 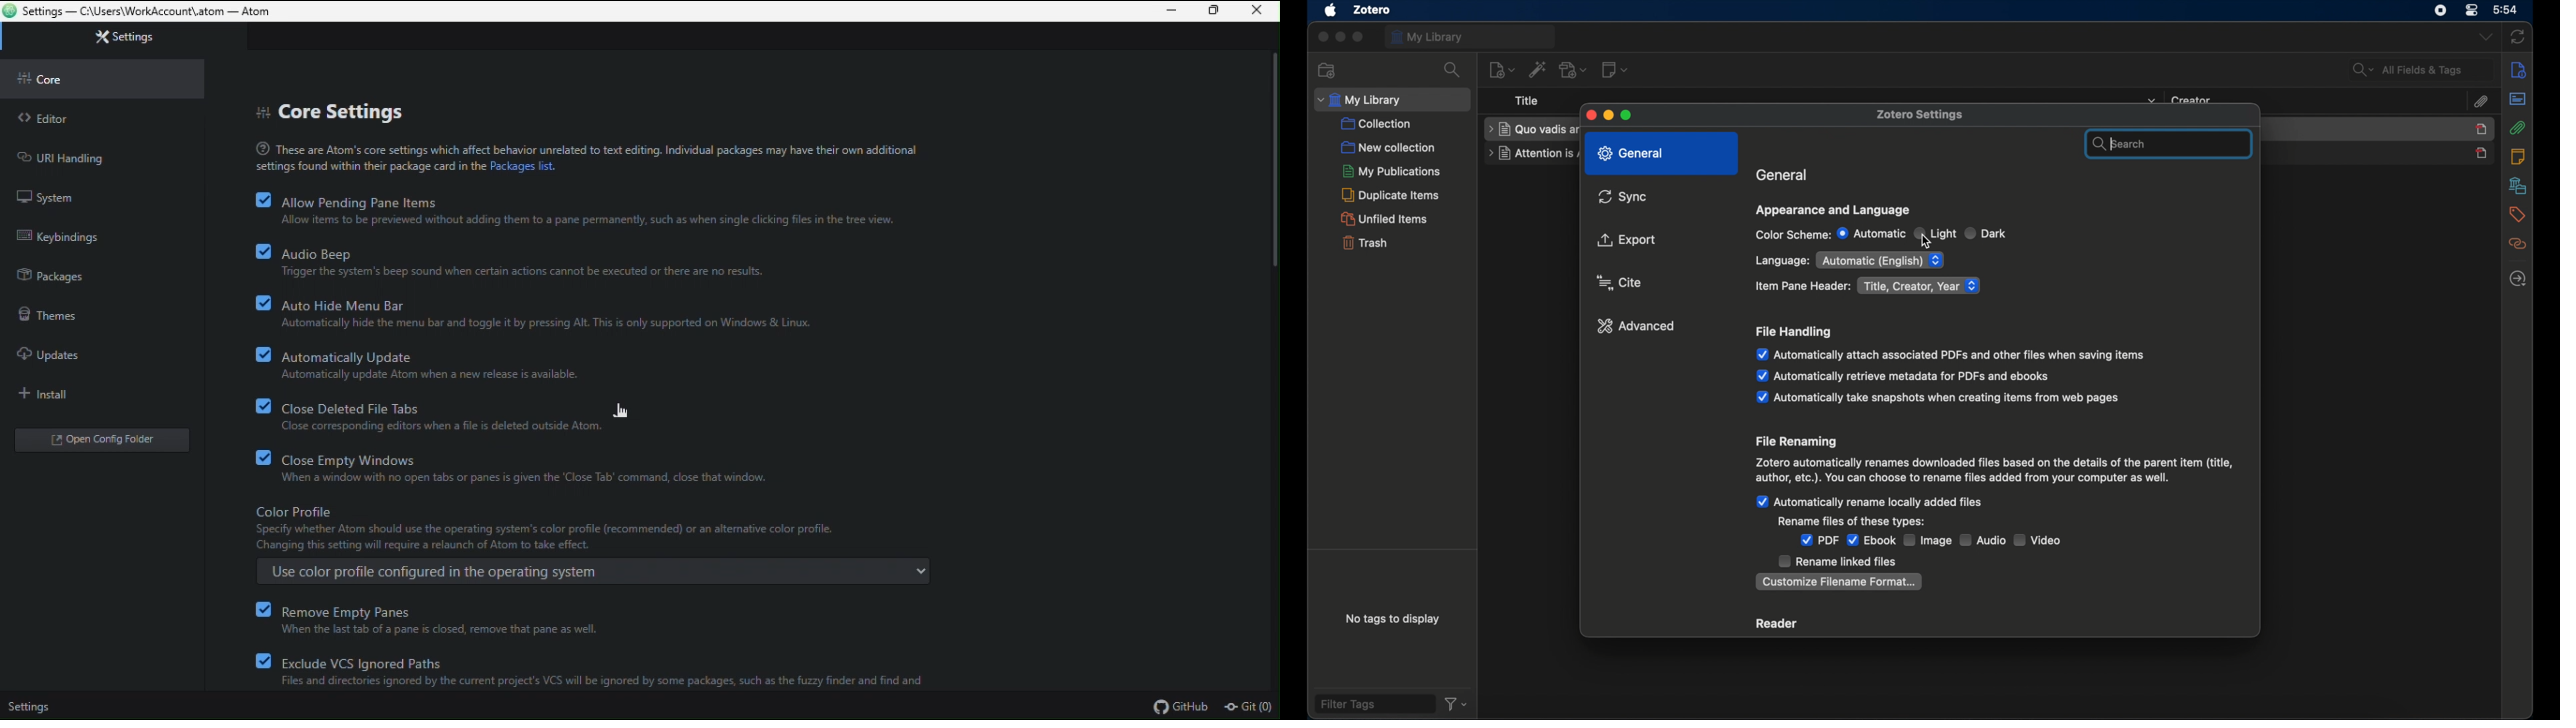 What do you see at coordinates (1453, 70) in the screenshot?
I see `search` at bounding box center [1453, 70].